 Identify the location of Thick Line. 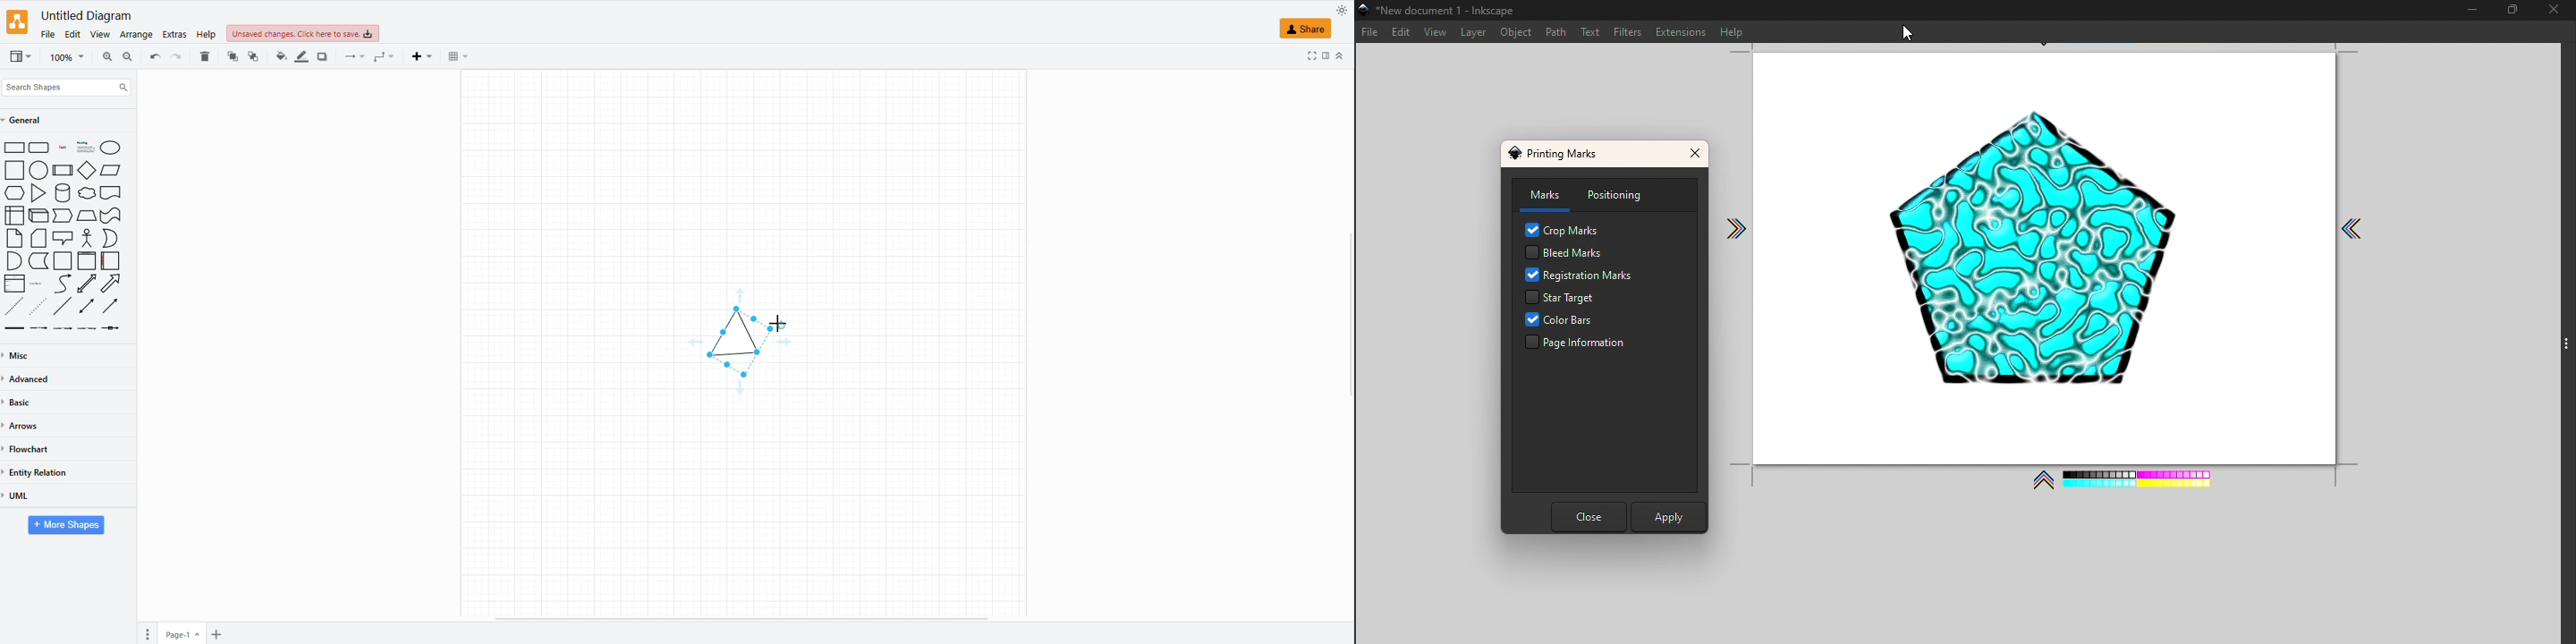
(14, 328).